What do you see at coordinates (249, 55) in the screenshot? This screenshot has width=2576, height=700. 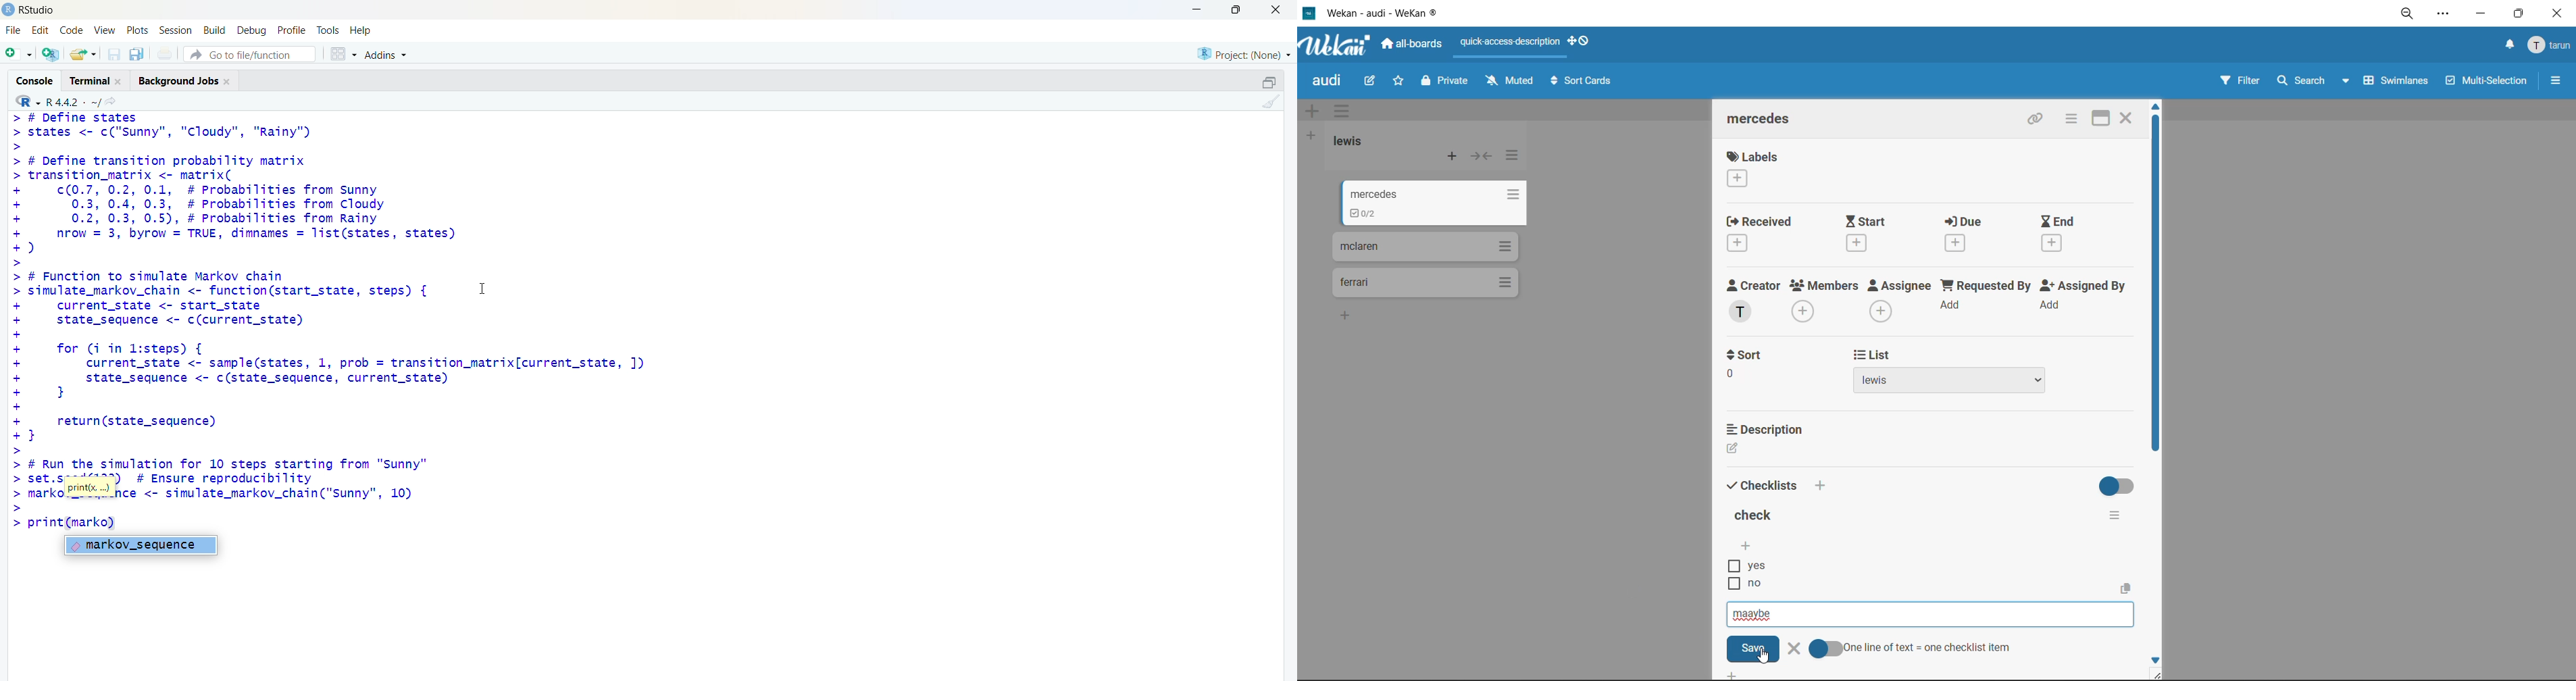 I see `go to file/function` at bounding box center [249, 55].